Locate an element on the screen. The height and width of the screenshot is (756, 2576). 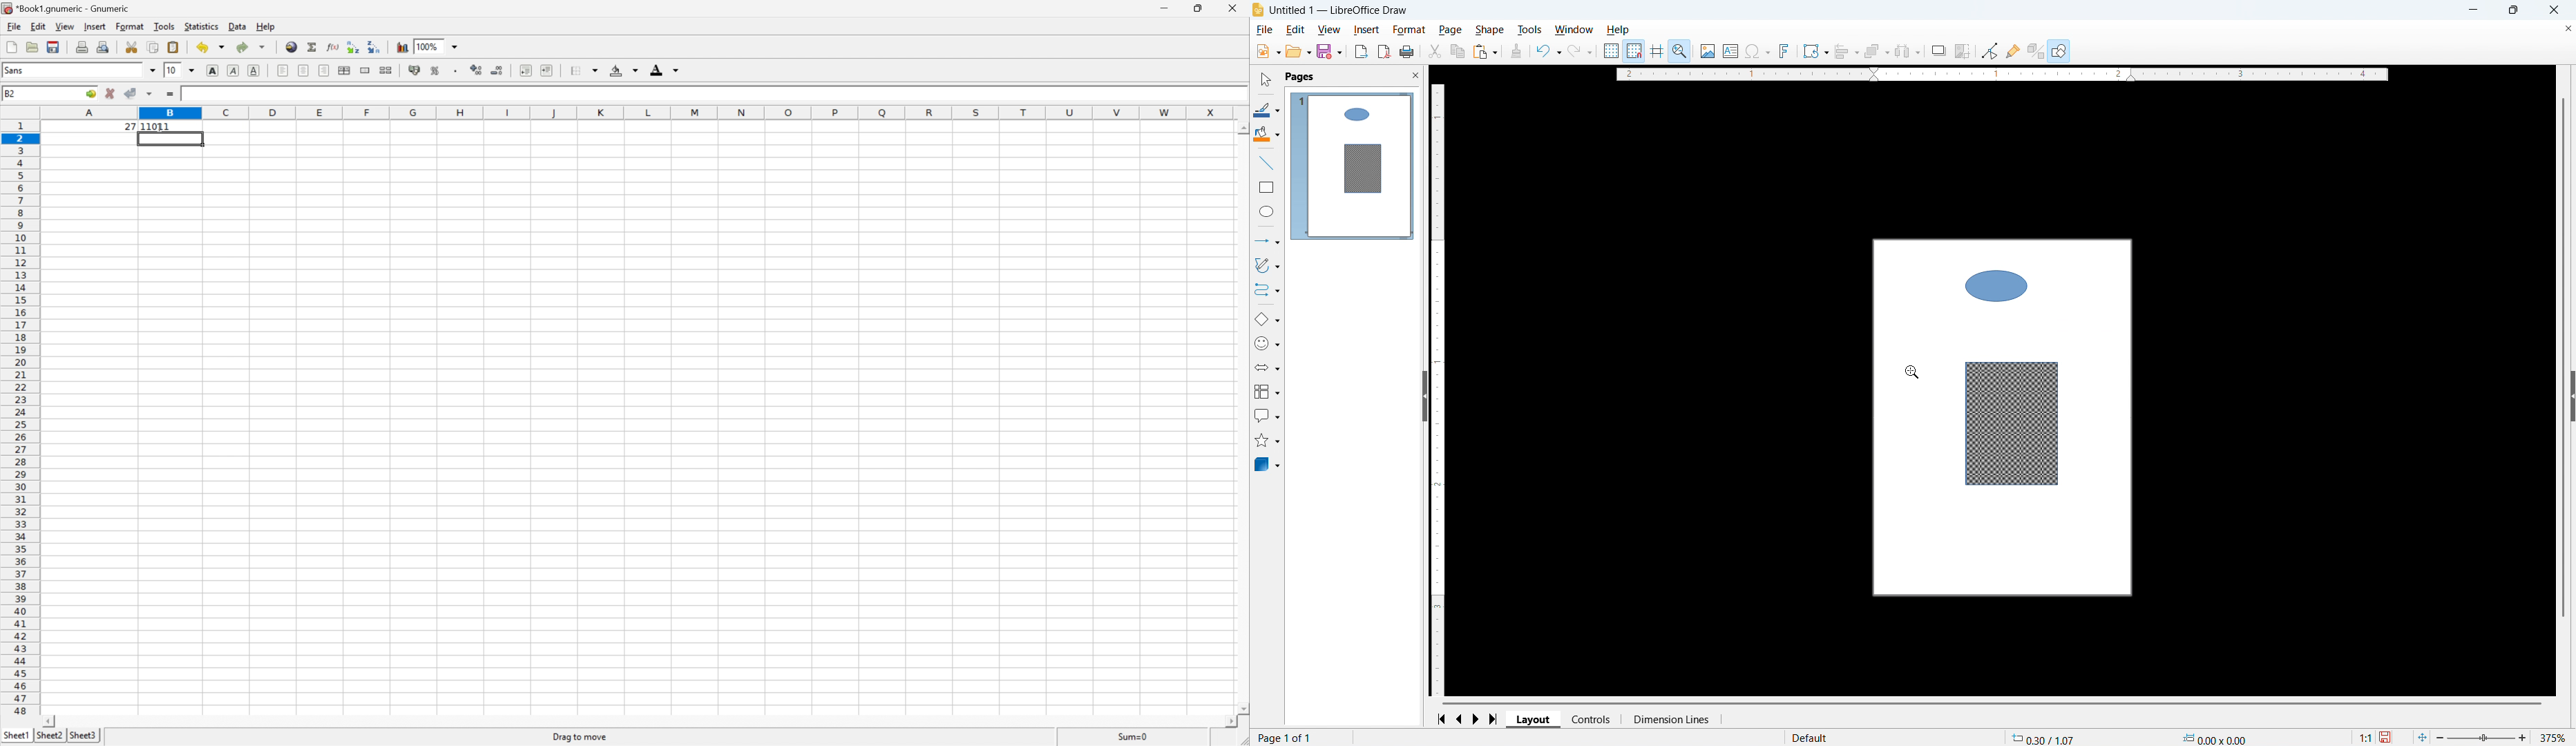
Sheet1 is located at coordinates (17, 735).